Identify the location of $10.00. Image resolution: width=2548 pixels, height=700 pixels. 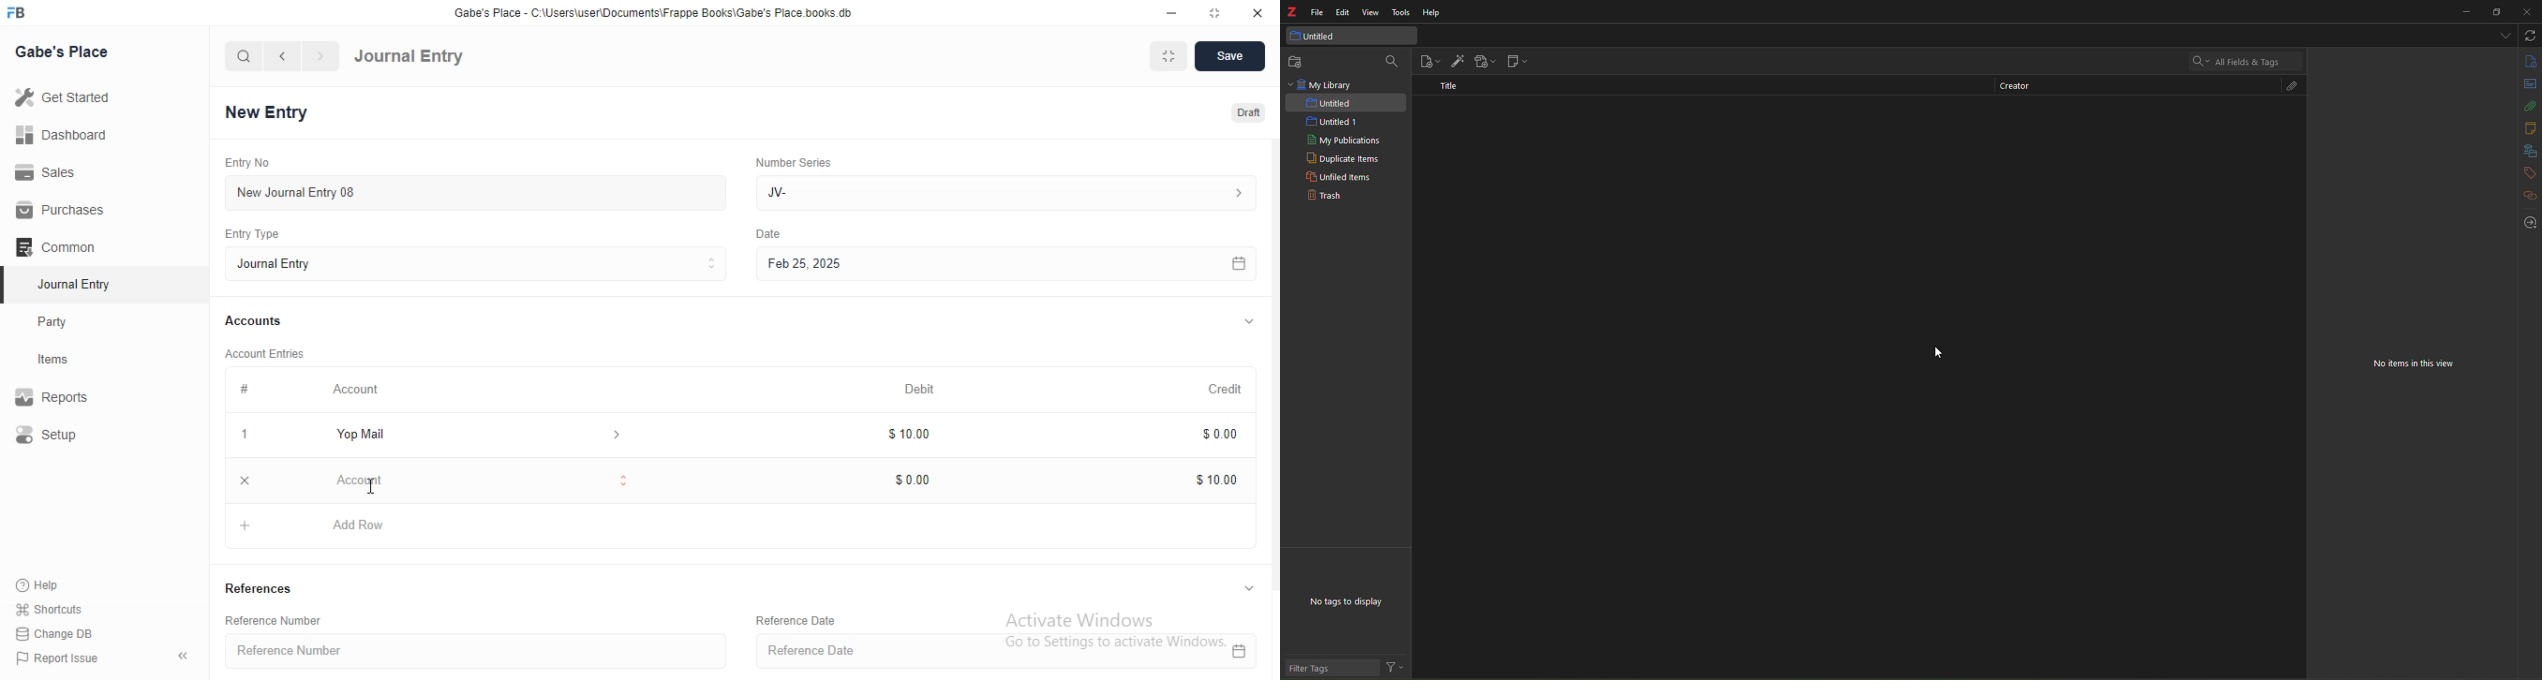
(1203, 478).